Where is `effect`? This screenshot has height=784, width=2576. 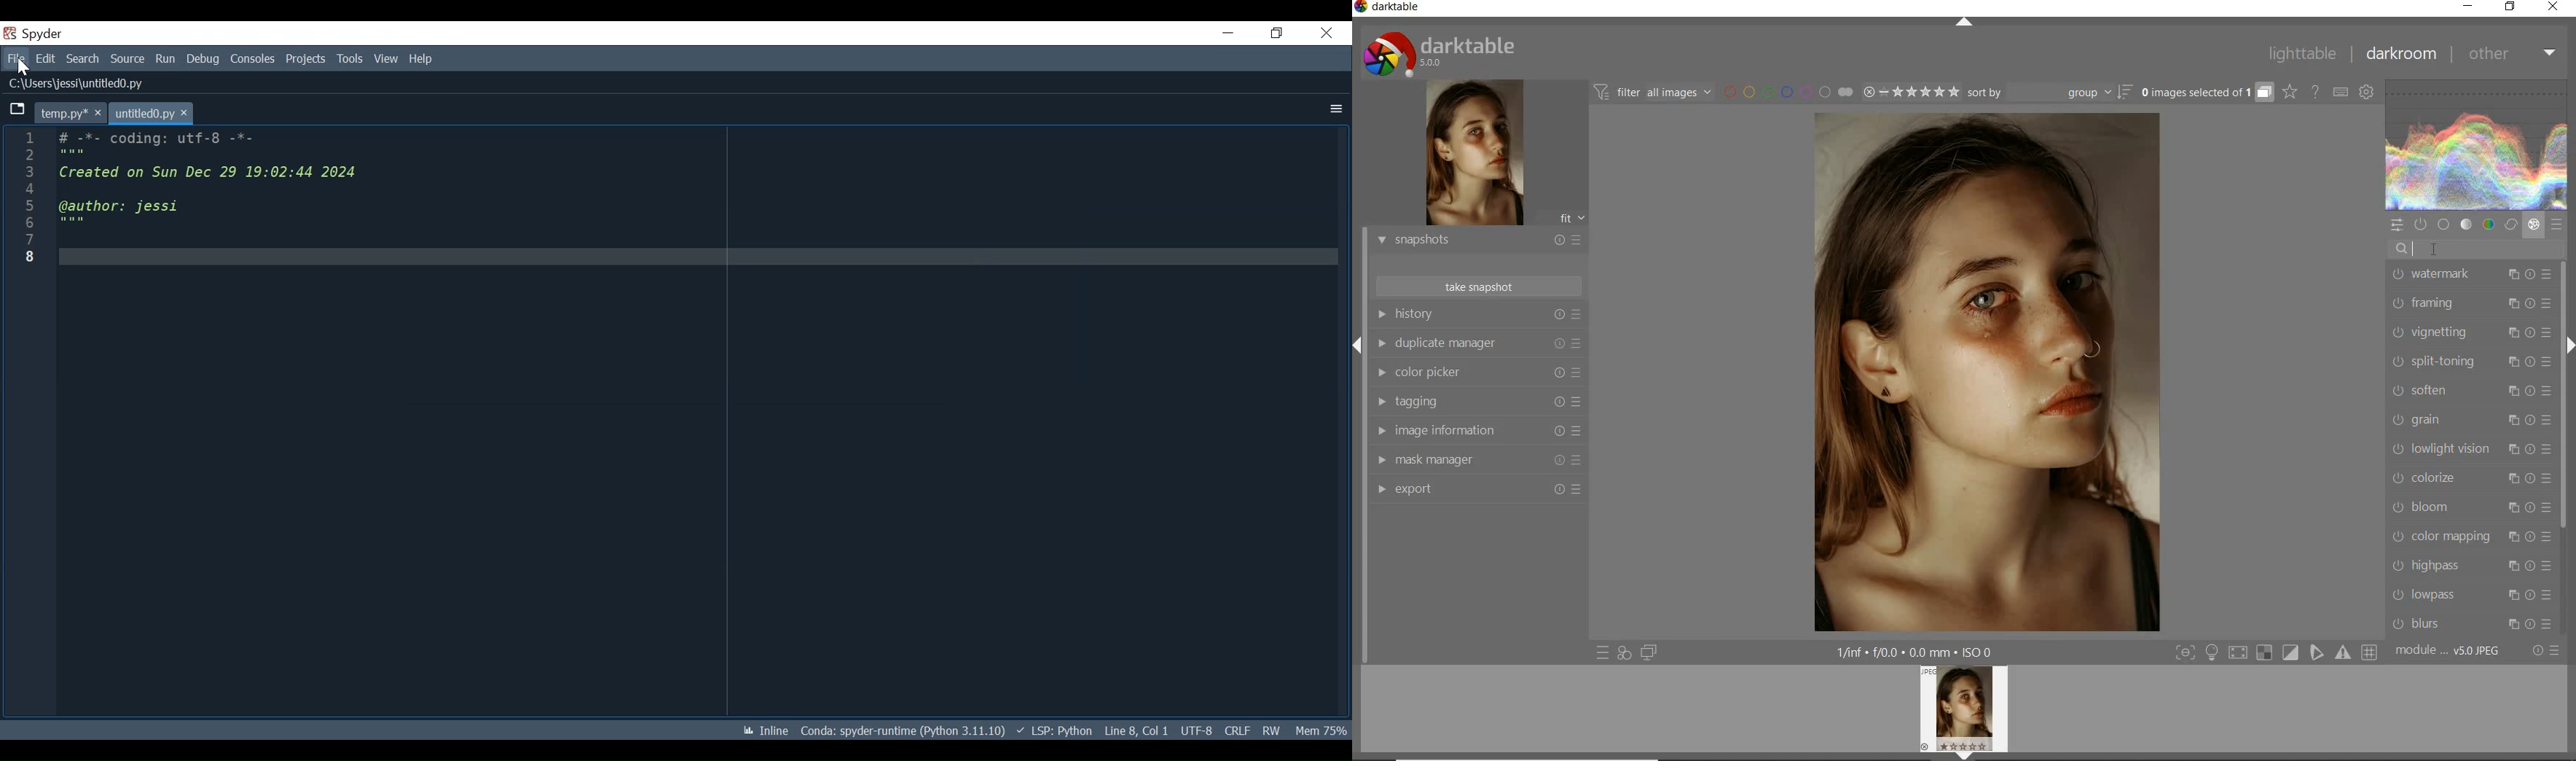 effect is located at coordinates (2534, 225).